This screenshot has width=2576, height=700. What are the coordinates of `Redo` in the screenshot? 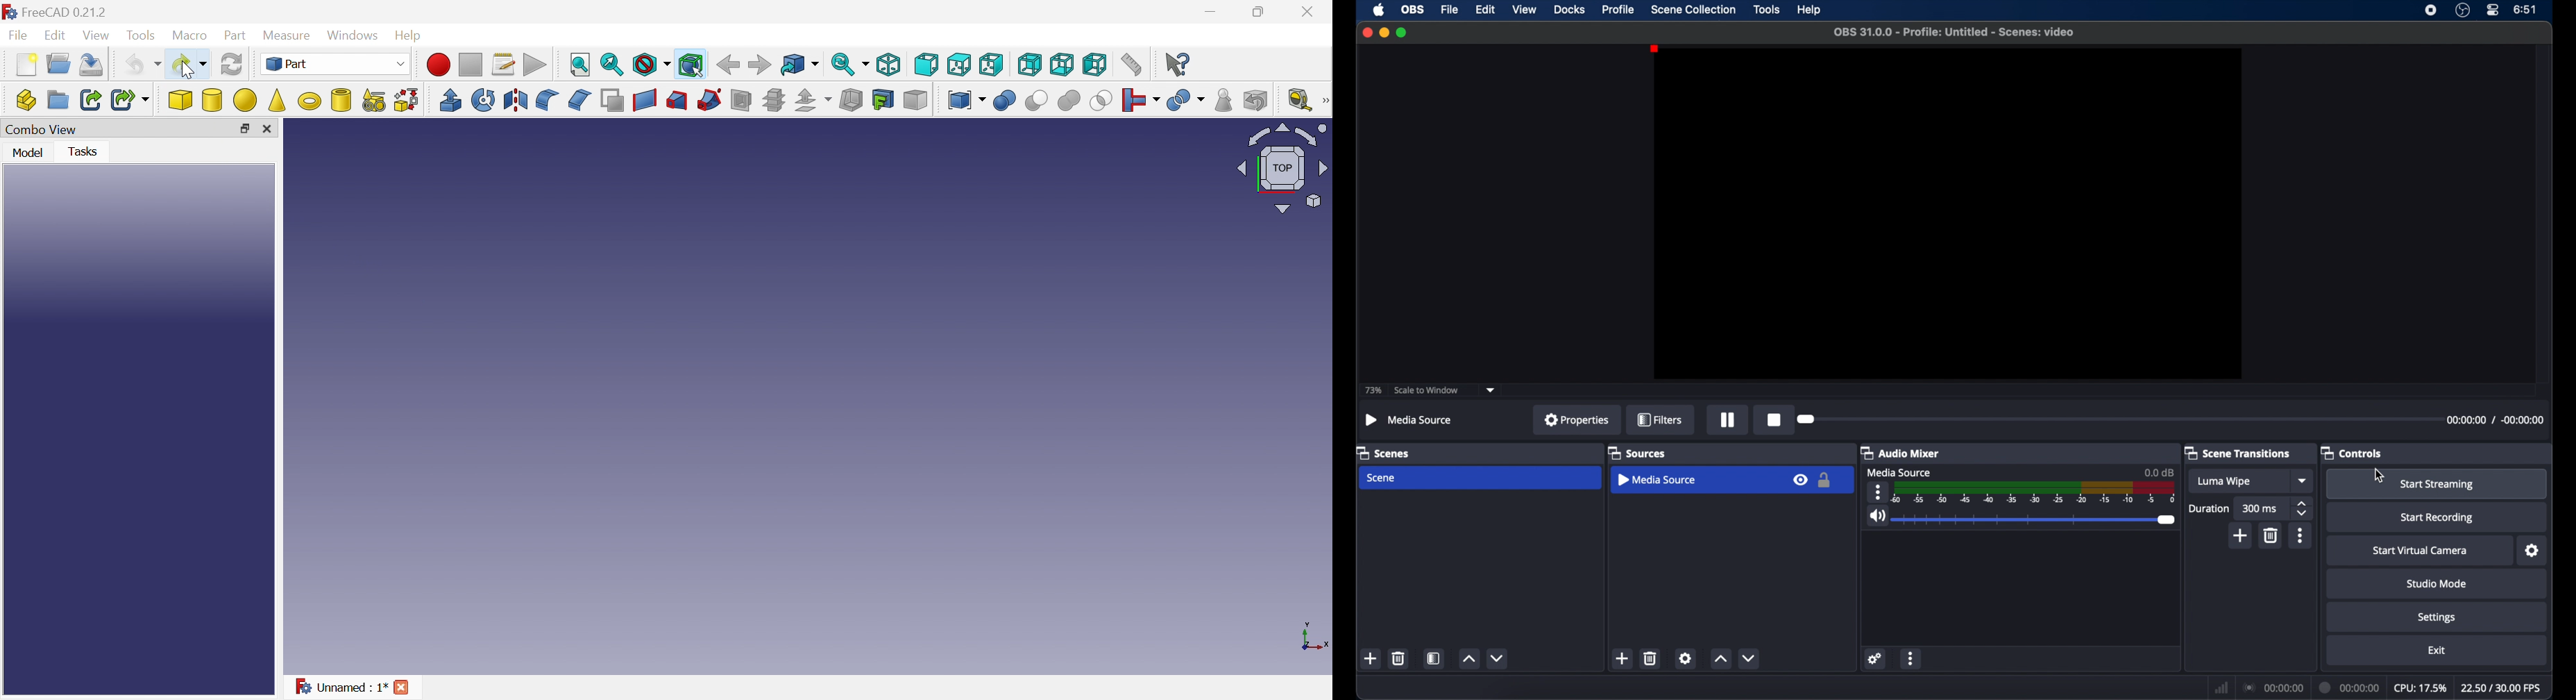 It's located at (189, 64).